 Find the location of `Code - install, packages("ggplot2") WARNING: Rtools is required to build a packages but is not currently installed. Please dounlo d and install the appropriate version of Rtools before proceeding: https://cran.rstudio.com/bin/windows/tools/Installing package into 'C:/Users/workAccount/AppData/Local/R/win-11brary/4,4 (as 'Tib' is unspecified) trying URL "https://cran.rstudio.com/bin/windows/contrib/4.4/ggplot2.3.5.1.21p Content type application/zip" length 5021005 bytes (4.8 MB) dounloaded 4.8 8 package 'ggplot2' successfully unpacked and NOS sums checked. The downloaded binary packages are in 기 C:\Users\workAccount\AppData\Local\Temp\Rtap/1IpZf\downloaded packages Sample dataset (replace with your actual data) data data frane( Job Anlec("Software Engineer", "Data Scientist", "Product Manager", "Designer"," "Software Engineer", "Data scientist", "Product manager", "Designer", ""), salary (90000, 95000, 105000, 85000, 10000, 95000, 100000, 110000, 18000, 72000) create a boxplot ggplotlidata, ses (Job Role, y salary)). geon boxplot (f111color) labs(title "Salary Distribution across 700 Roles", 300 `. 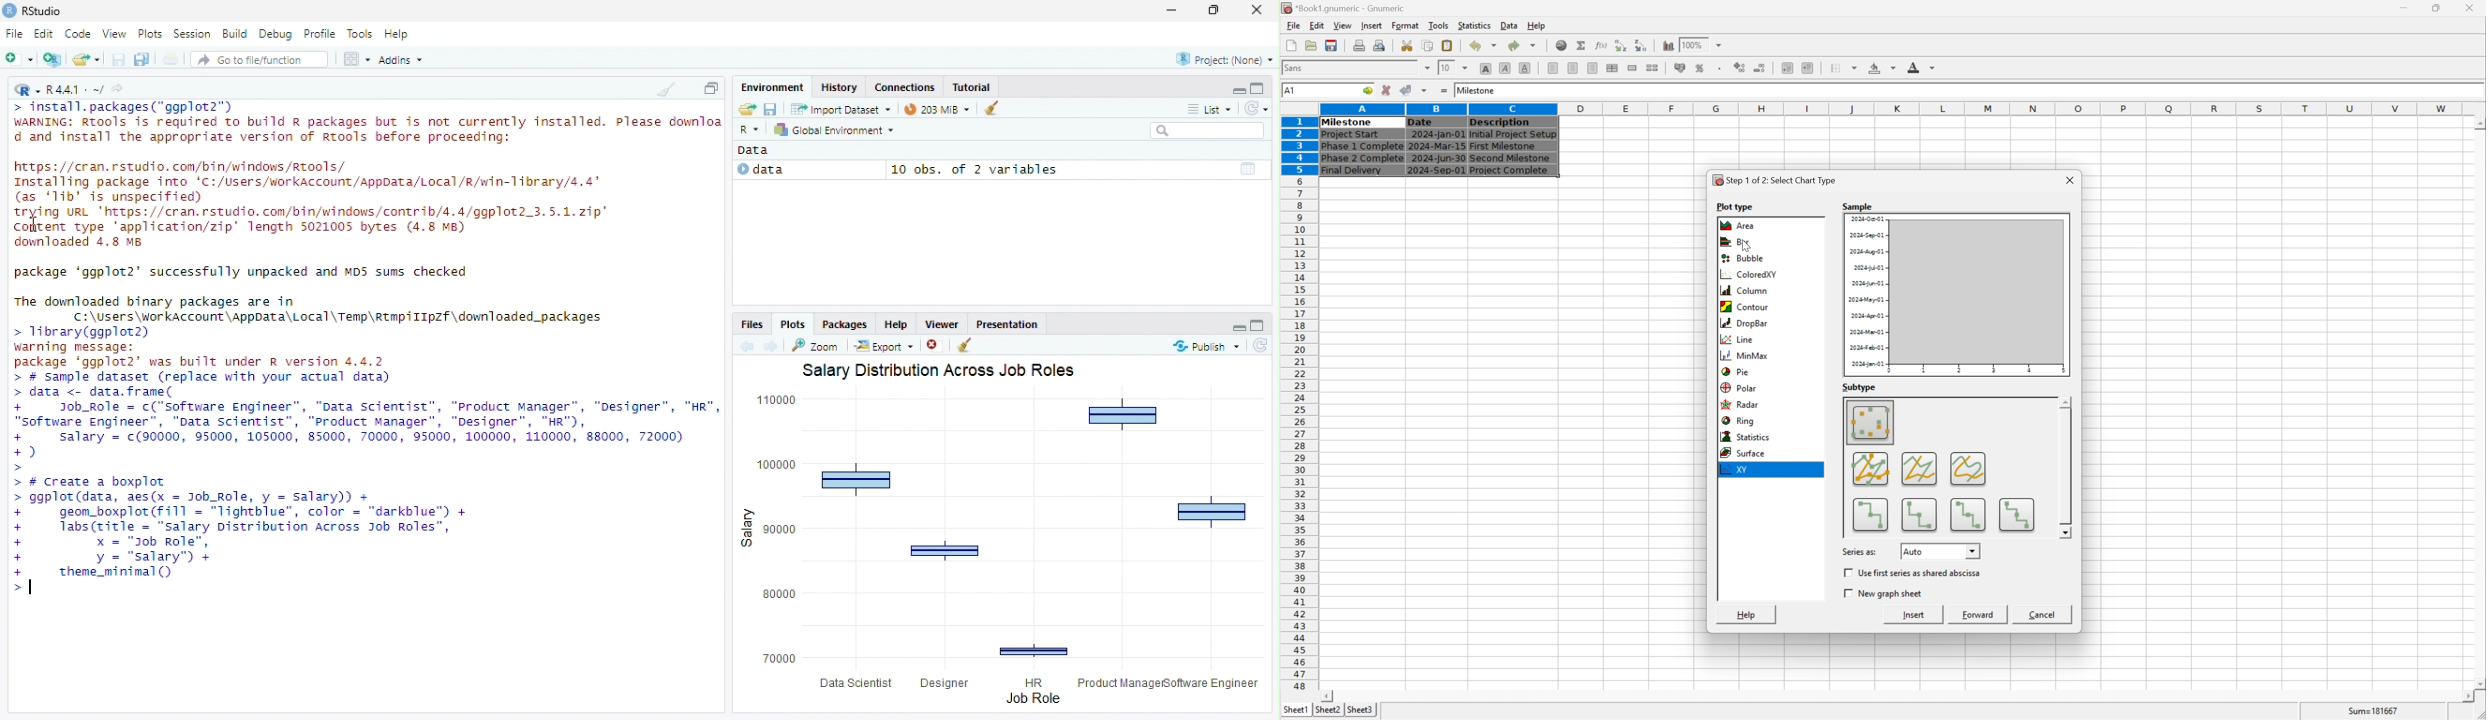

Code - install, packages("ggplot2") WARNING: Rtools is required to build a packages but is not currently installed. Please dounlo d and install the appropriate version of Rtools before proceeding: https://cran.rstudio.com/bin/windows/tools/Installing package into 'C:/Users/workAccount/AppData/Local/R/win-11brary/4,4 (as 'Tib' is unspecified) trying URL "https://cran.rstudio.com/bin/windows/contrib/4.4/ggplot2.3.5.1.21p Content type application/zip" length 5021005 bytes (4.8 MB) dounloaded 4.8 8 package 'ggplot2' successfully unpacked and NOS sums checked. The downloaded binary packages are in 기 C:\Users\workAccount\AppData\Local\Temp\Rtap/1IpZf\downloaded packages Sample dataset (replace with your actual data) data data frane( Job Anlec("Software Engineer", "Data Scientist", "Product Manager", "Designer"," "Software Engineer", "Data scientist", "Product manager", "Designer", ""), salary (90000, 95000, 105000, 85000, 10000, 95000, 100000, 110000, 18000, 72000) create a boxplot ggplotlidata, ses (Job Role, y salary)). geon boxplot (f111color) labs(title "Salary Distribution across 700 Roles", 300  is located at coordinates (365, 346).